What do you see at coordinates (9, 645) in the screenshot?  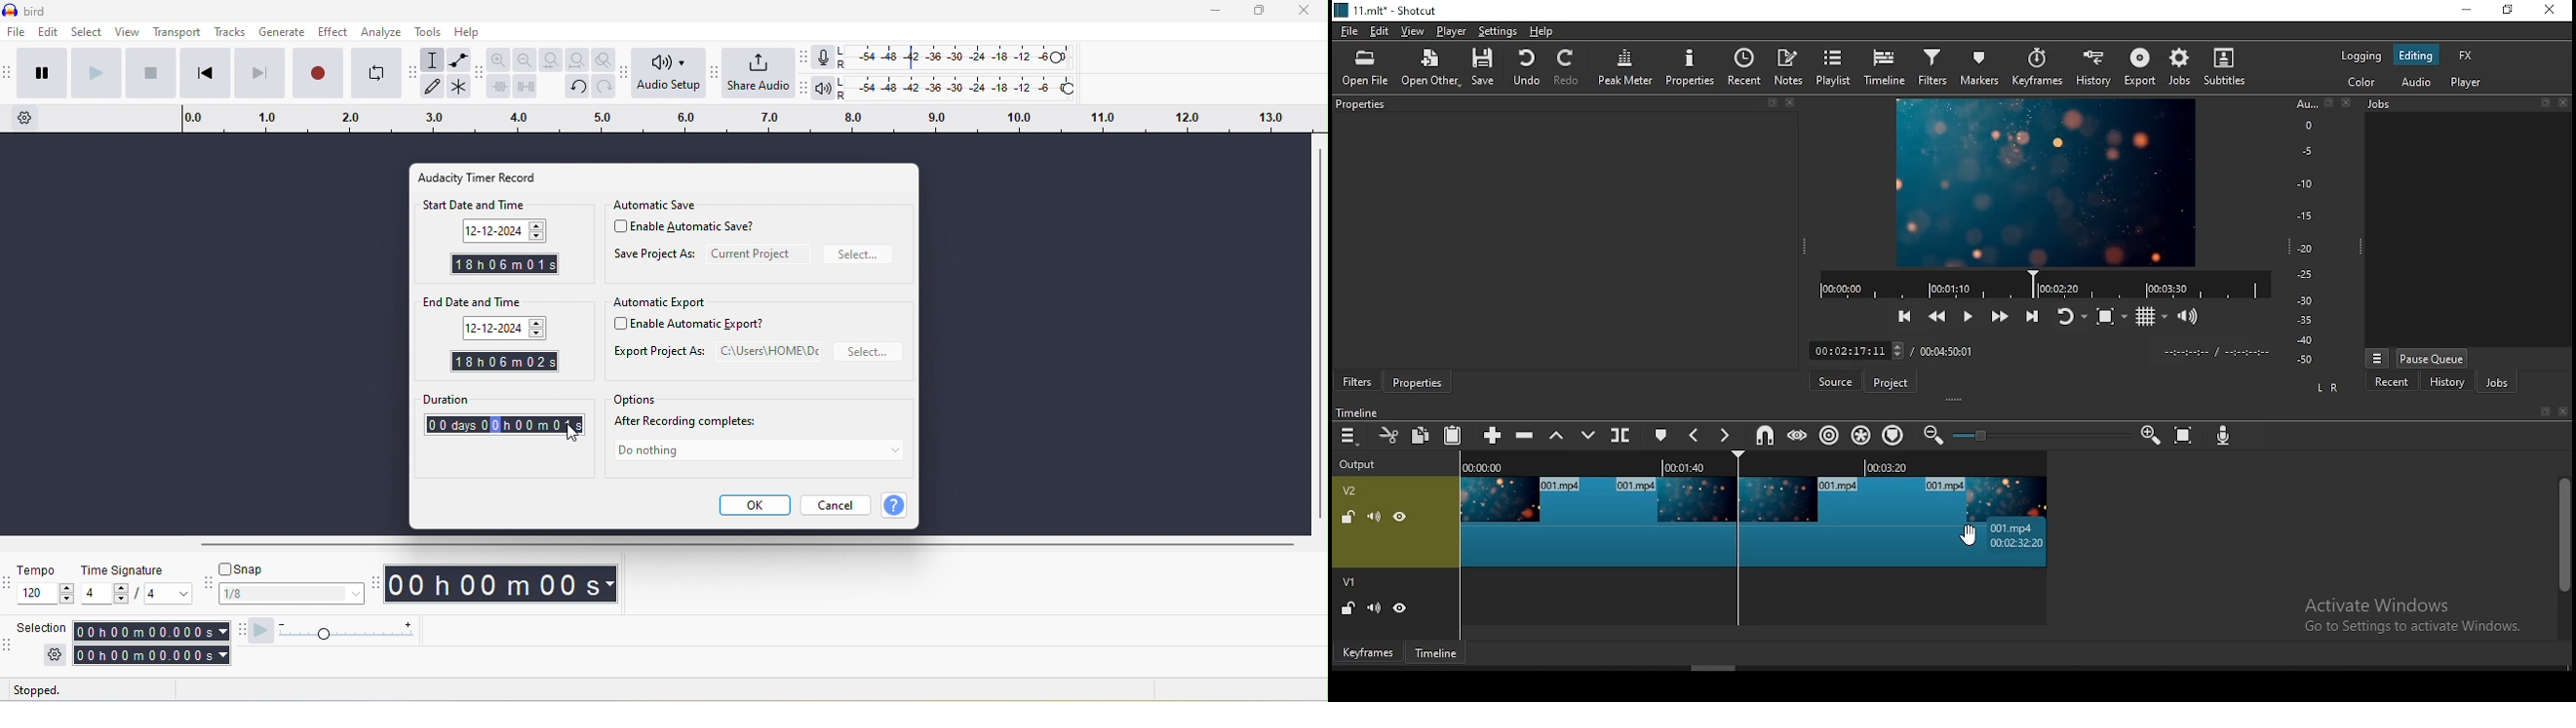 I see `audacity selection toolbar` at bounding box center [9, 645].